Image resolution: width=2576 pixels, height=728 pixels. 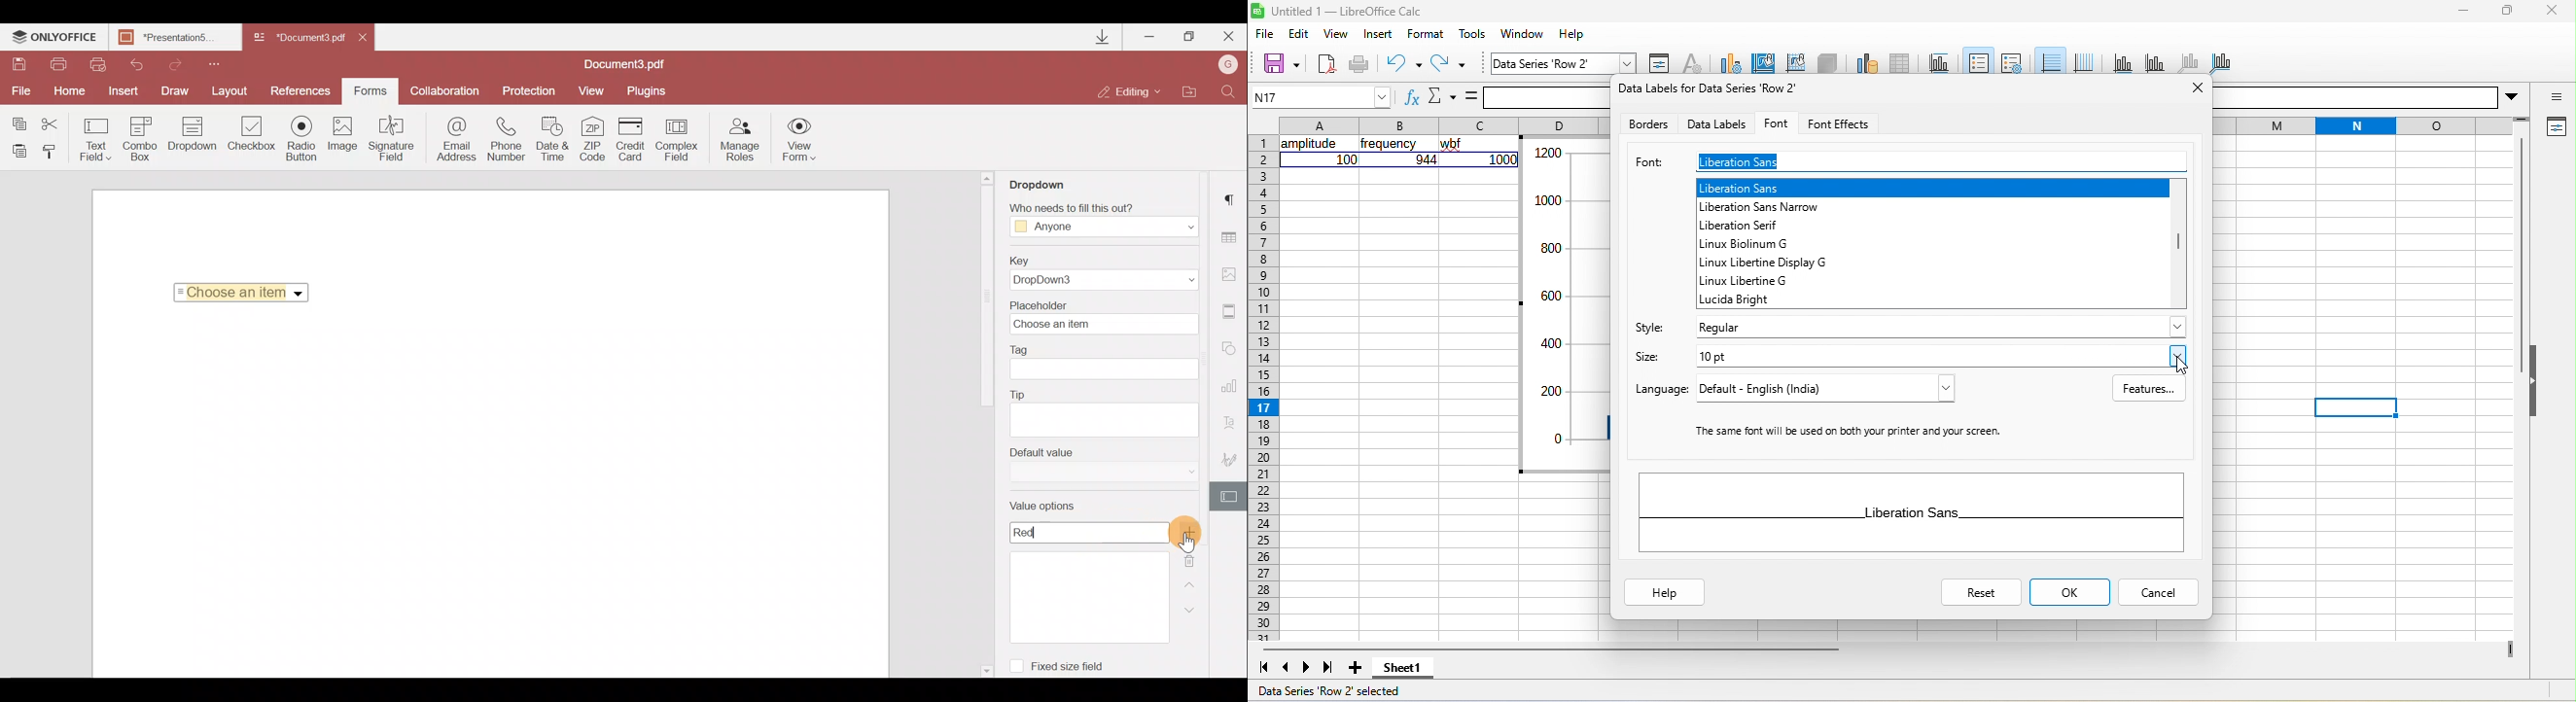 I want to click on Scroll up, so click(x=988, y=177).